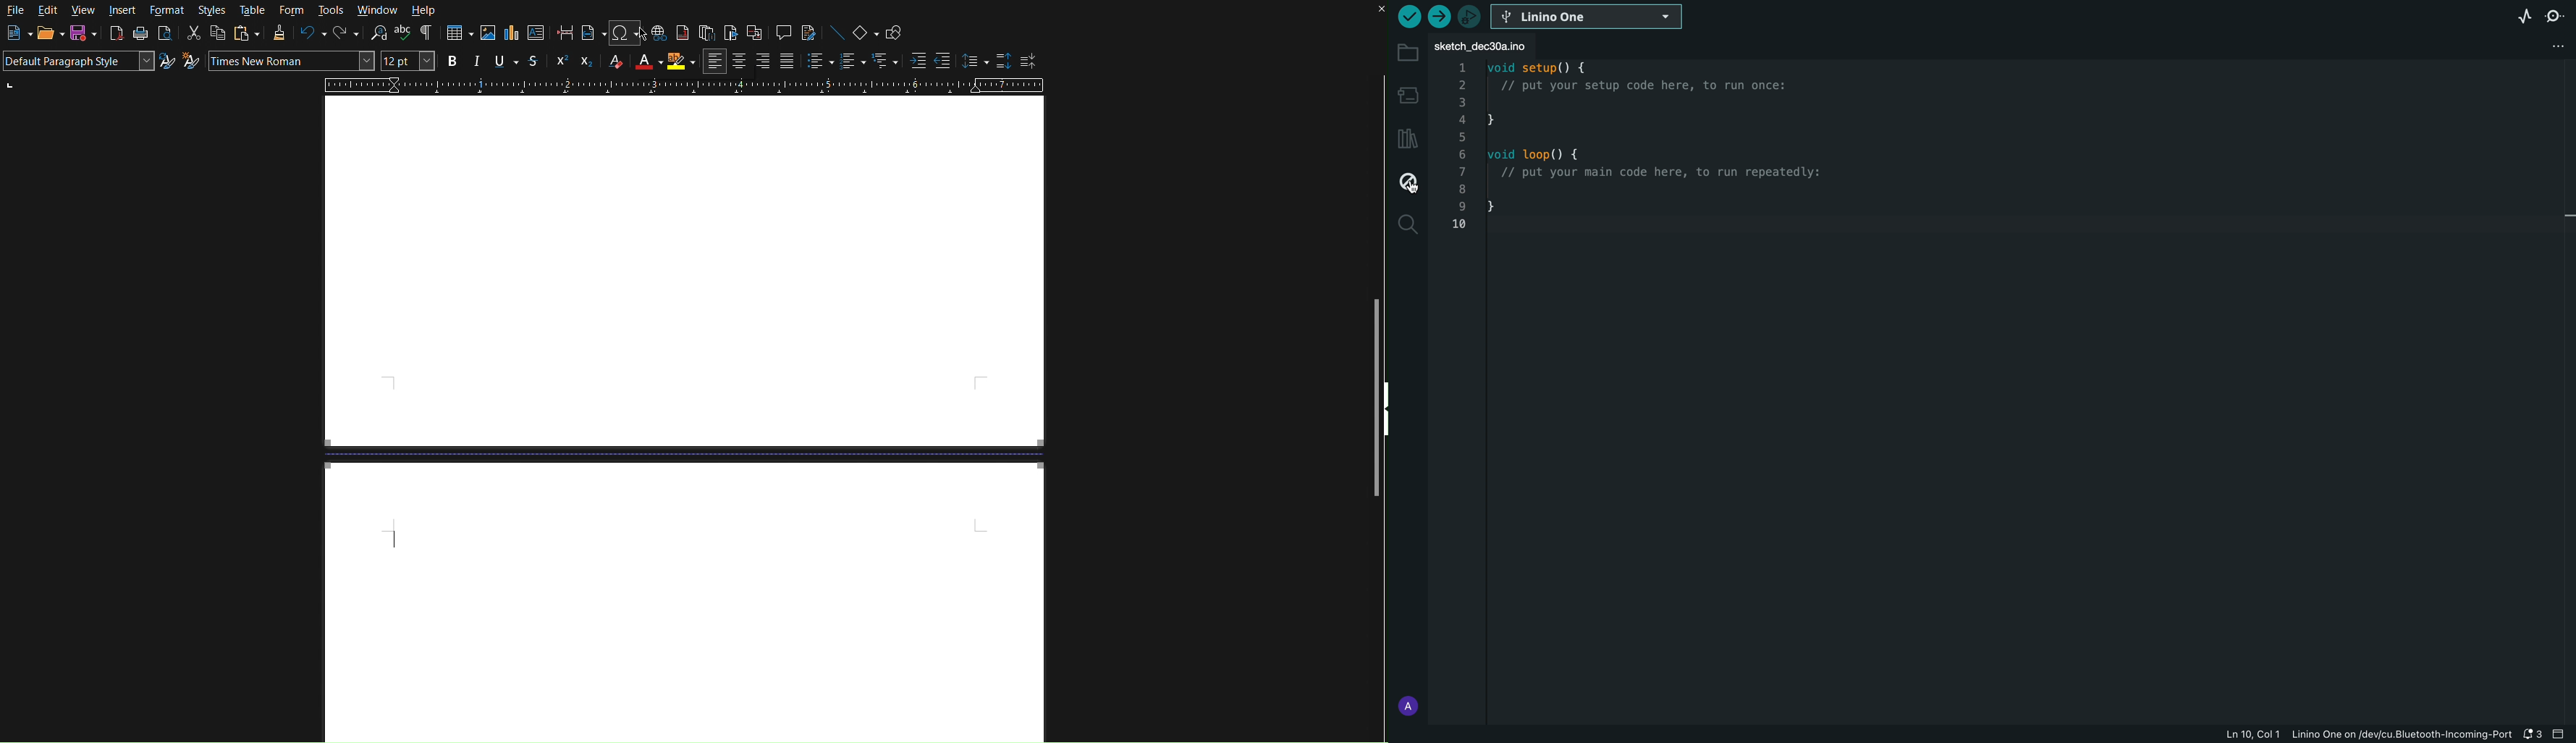  What do you see at coordinates (167, 62) in the screenshot?
I see `Update Style` at bounding box center [167, 62].